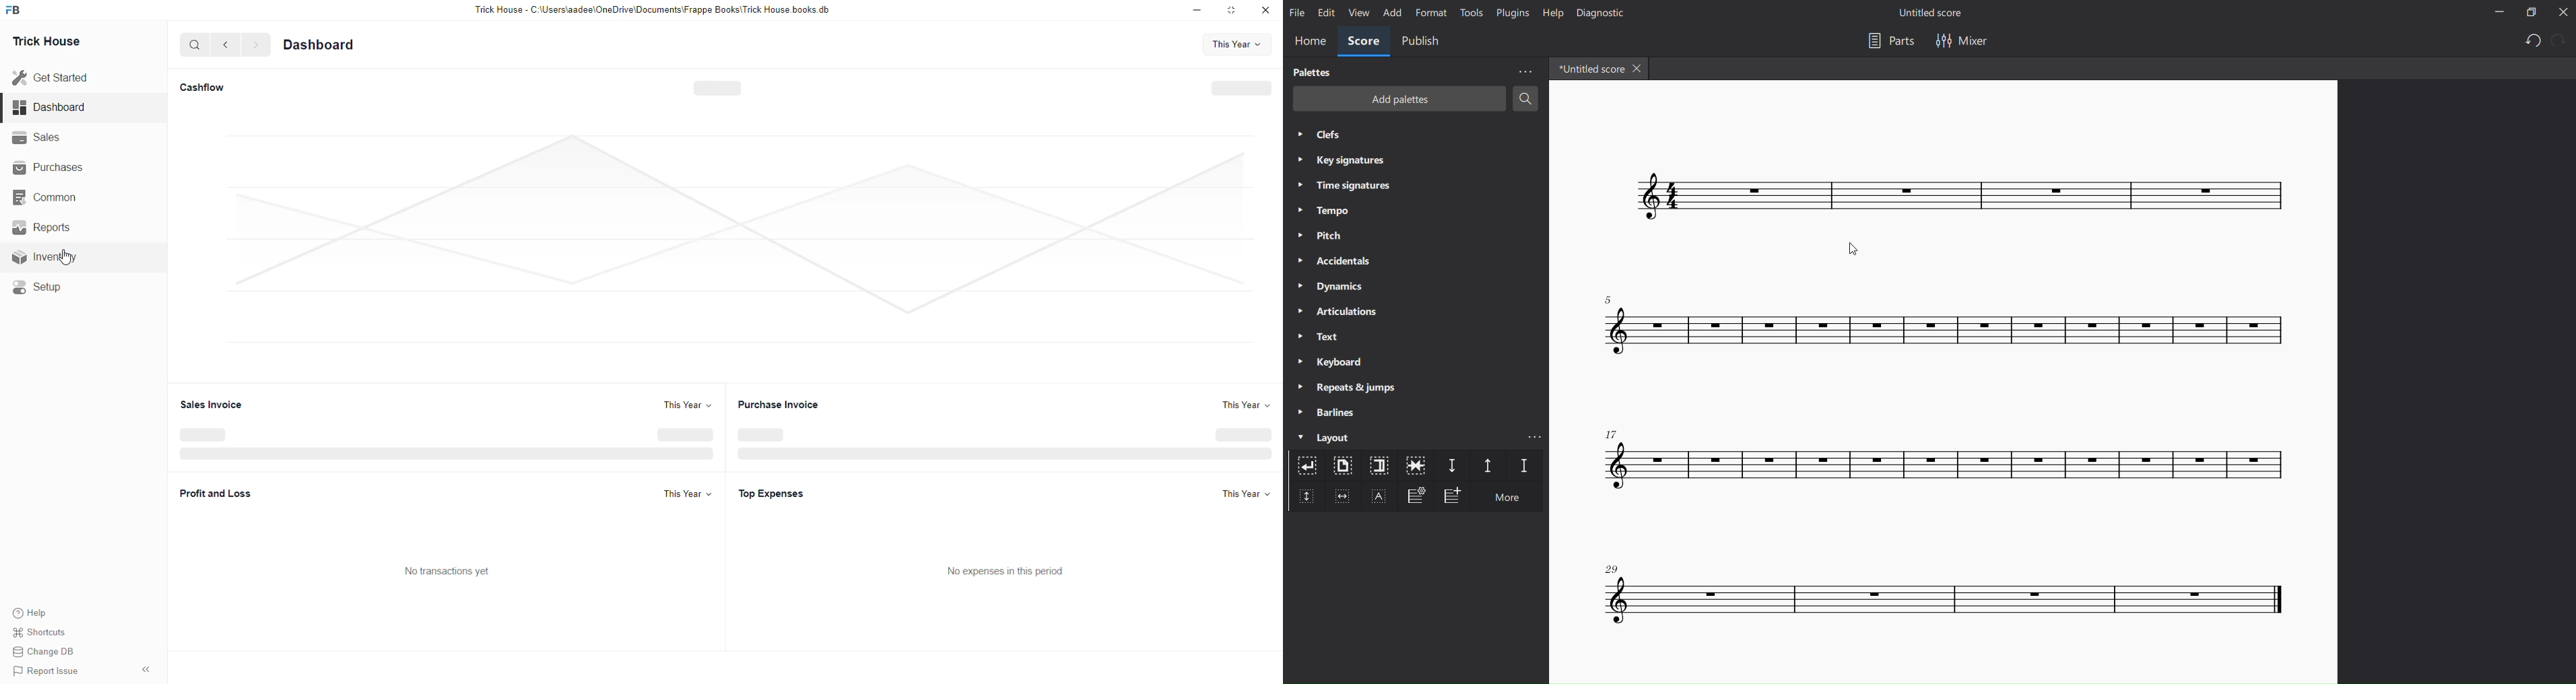  What do you see at coordinates (226, 45) in the screenshot?
I see `Back` at bounding box center [226, 45].